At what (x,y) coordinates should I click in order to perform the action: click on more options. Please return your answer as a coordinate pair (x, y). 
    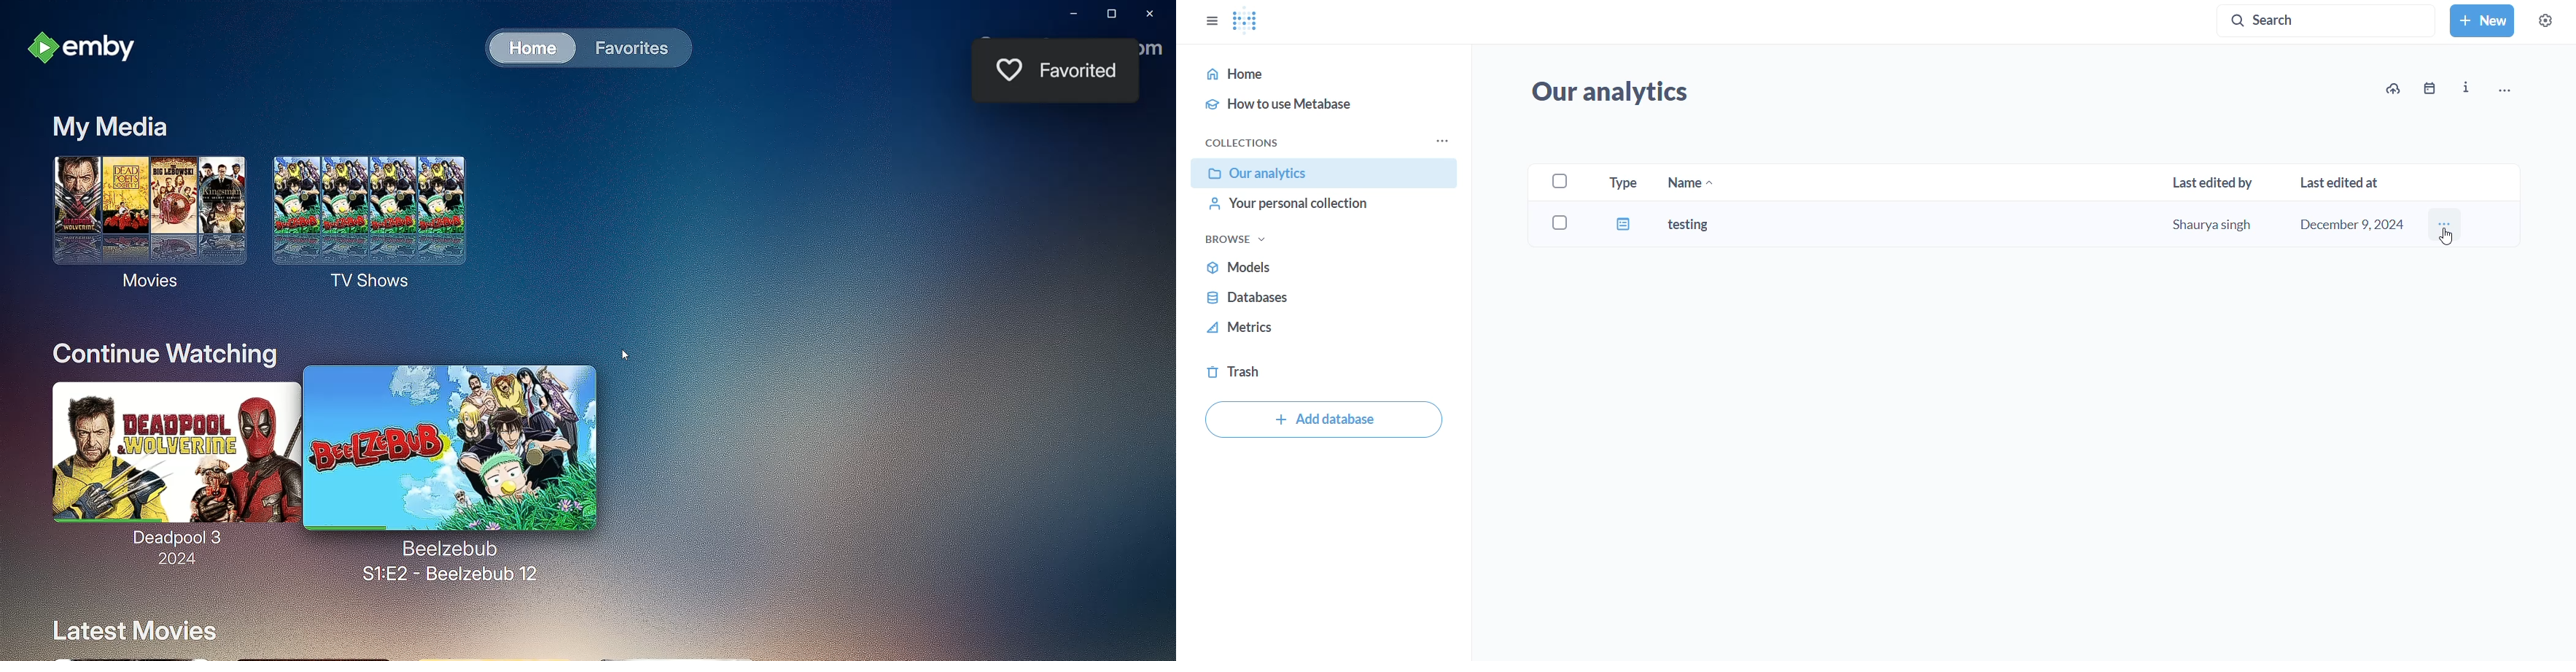
    Looking at the image, I should click on (2514, 86).